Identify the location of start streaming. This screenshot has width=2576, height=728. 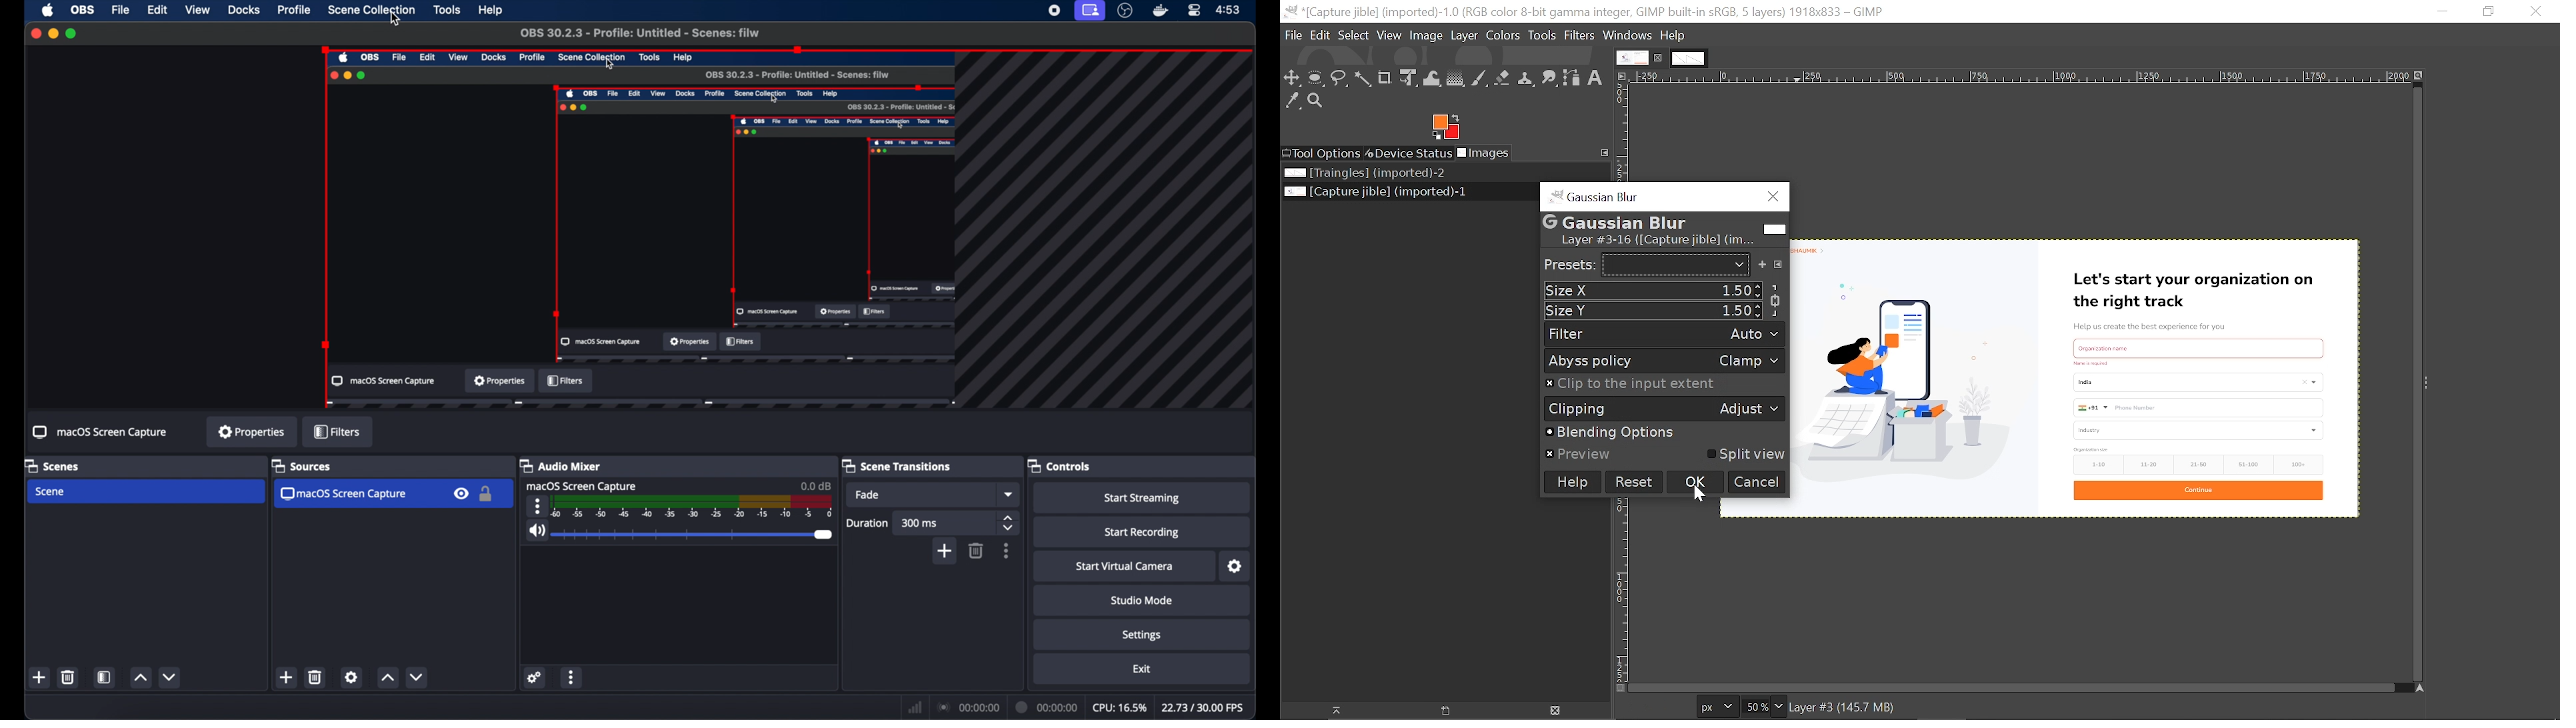
(1140, 497).